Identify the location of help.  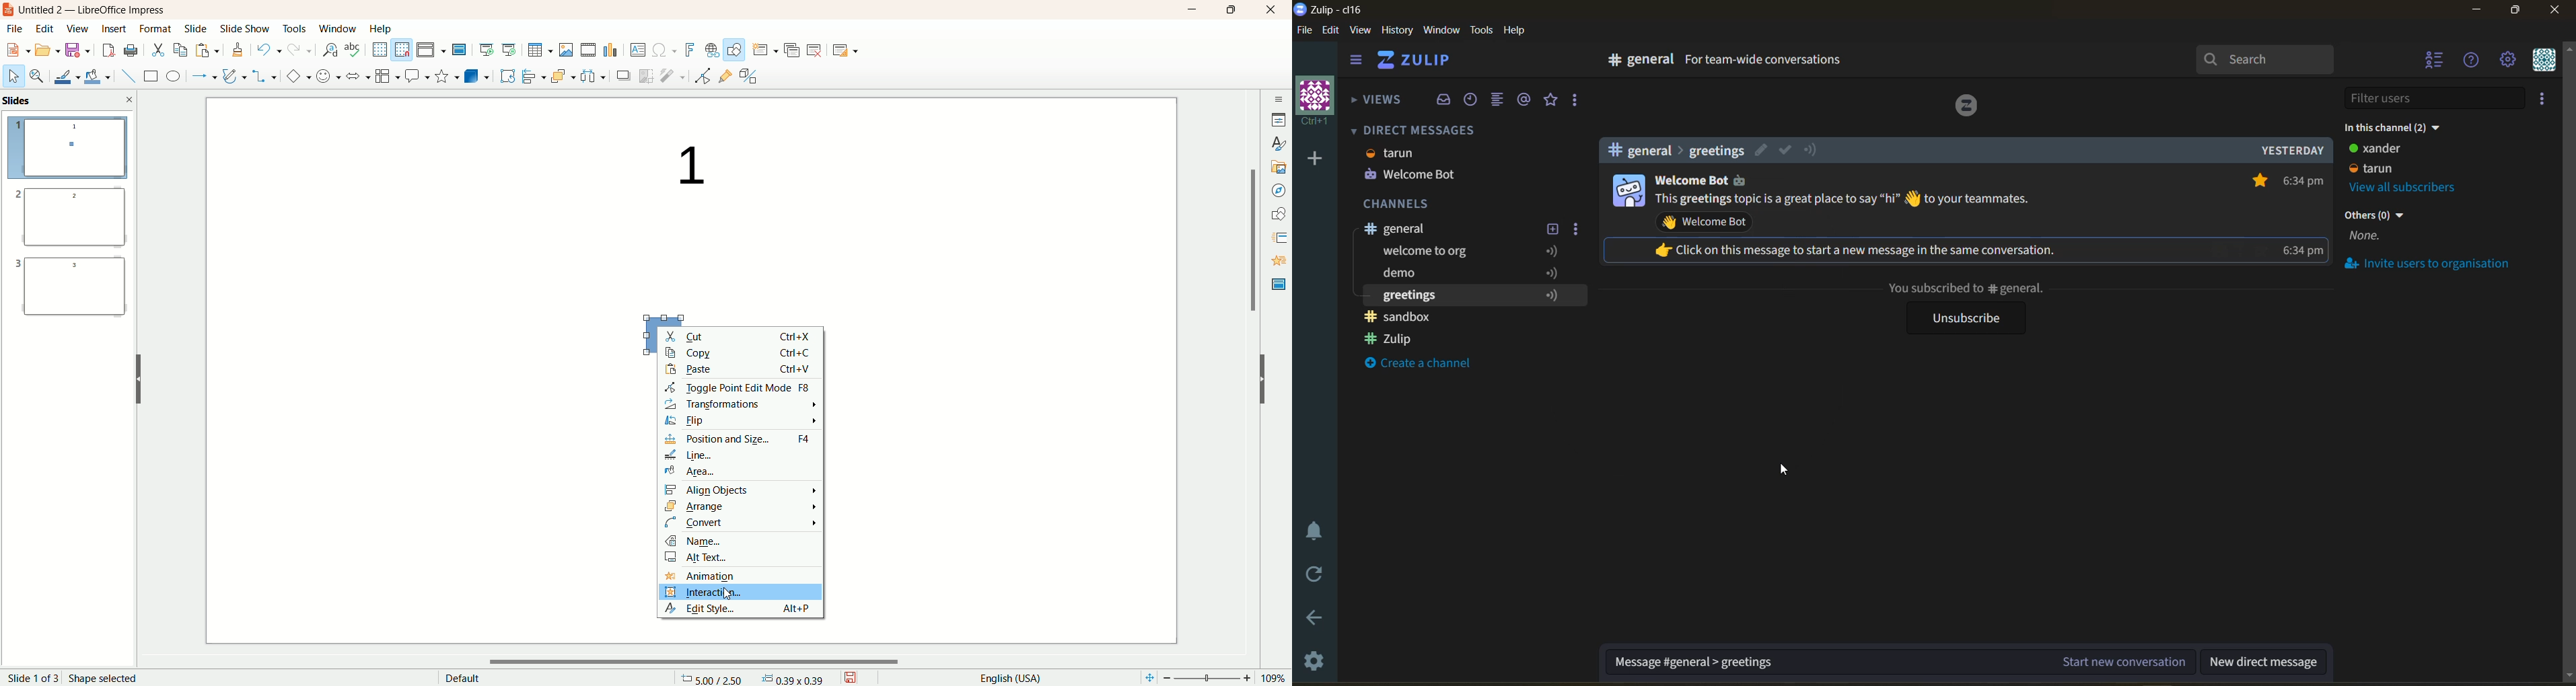
(381, 28).